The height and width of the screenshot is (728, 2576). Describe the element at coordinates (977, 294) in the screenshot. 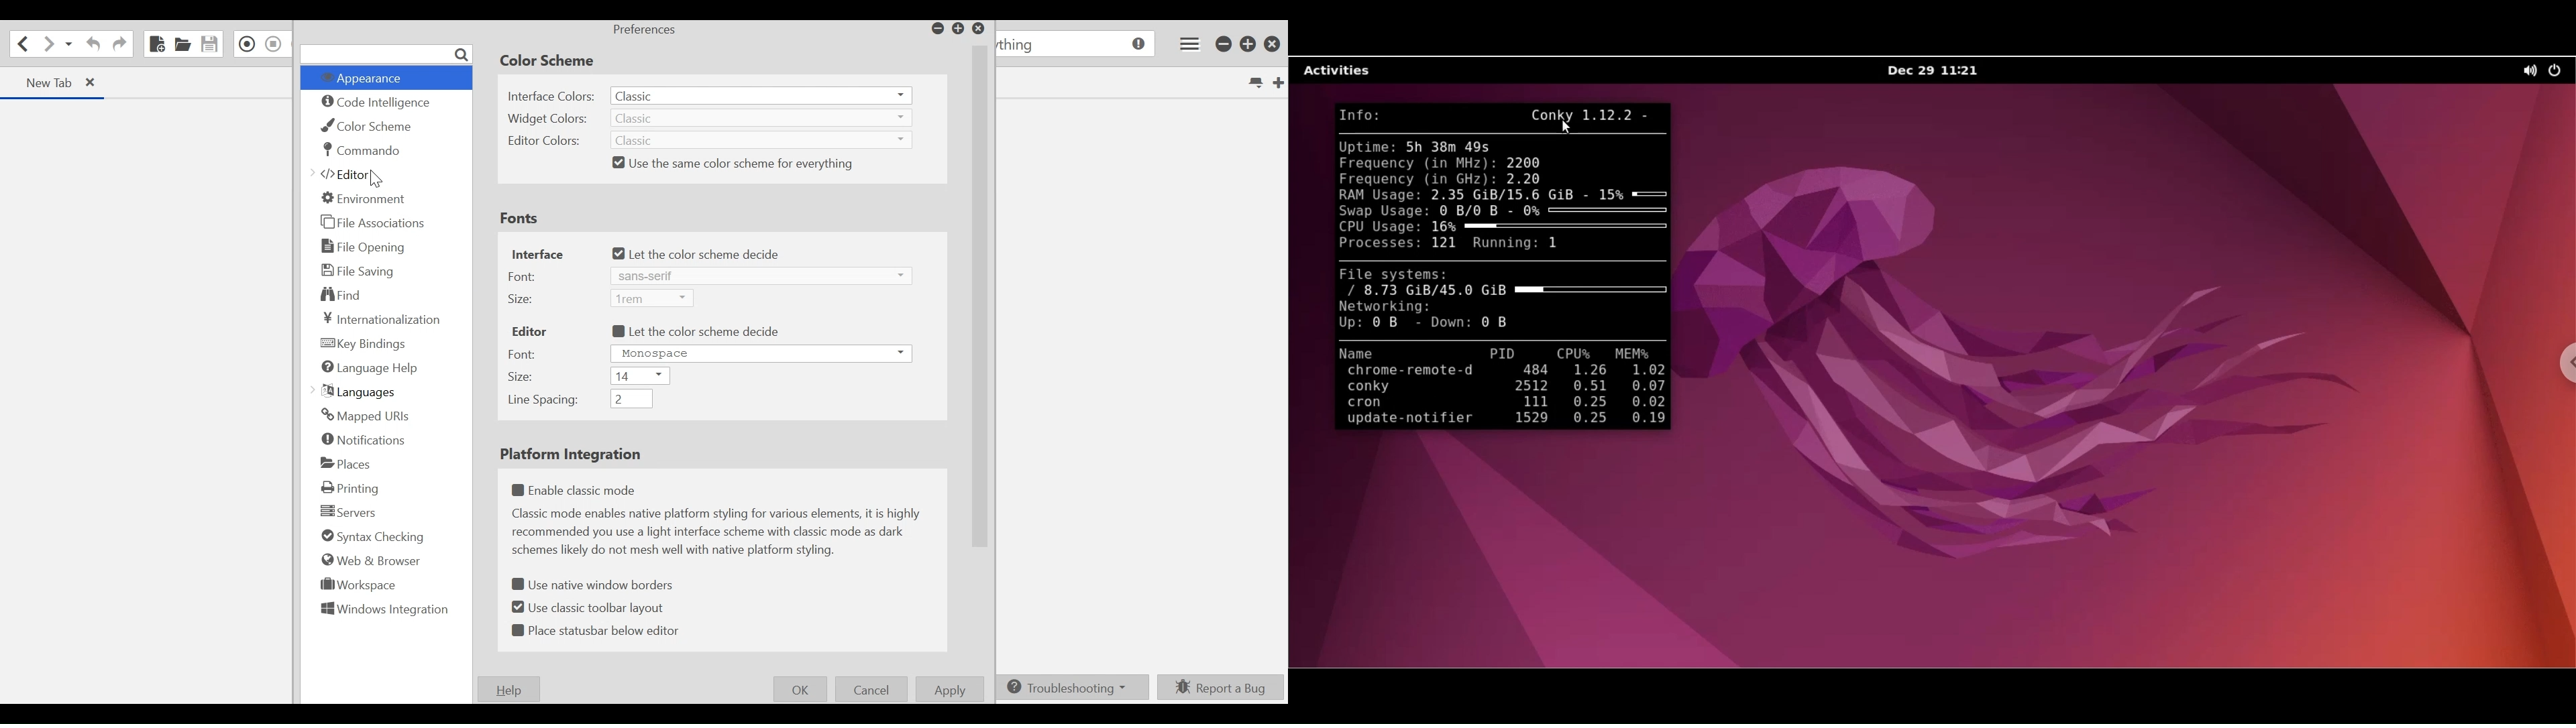

I see `Vertical Scroll bar` at that location.